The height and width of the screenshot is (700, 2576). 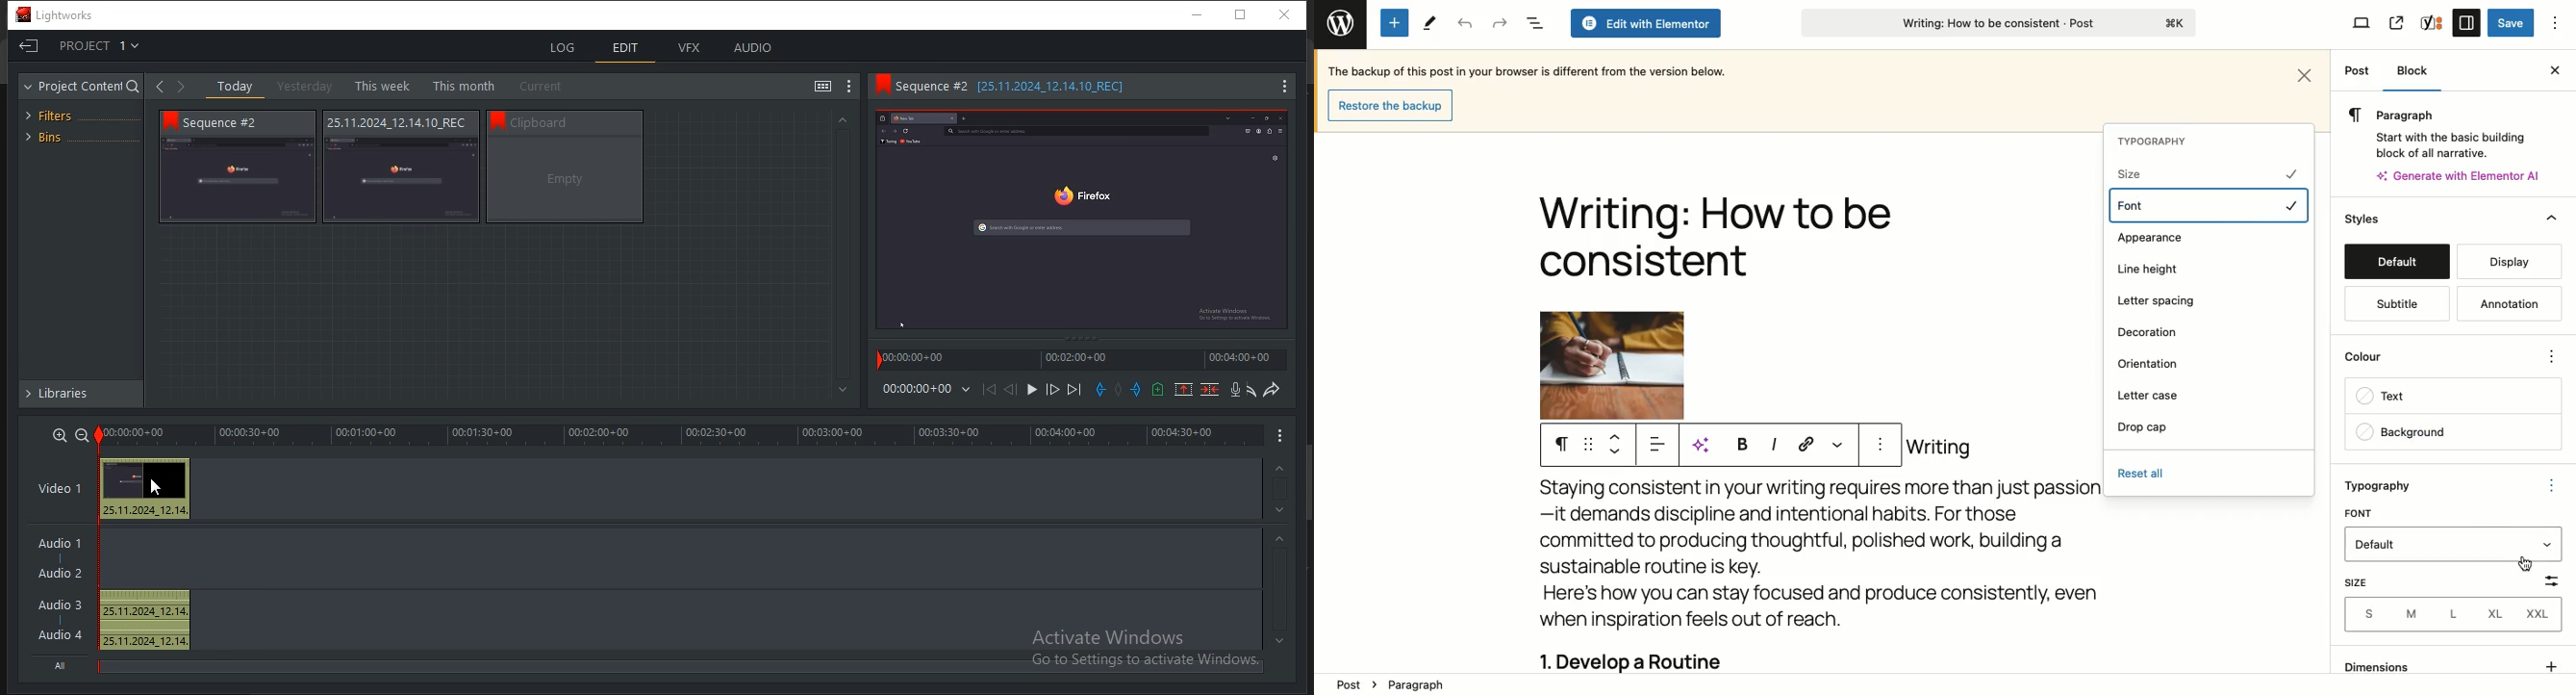 I want to click on Size, so click(x=2204, y=173).